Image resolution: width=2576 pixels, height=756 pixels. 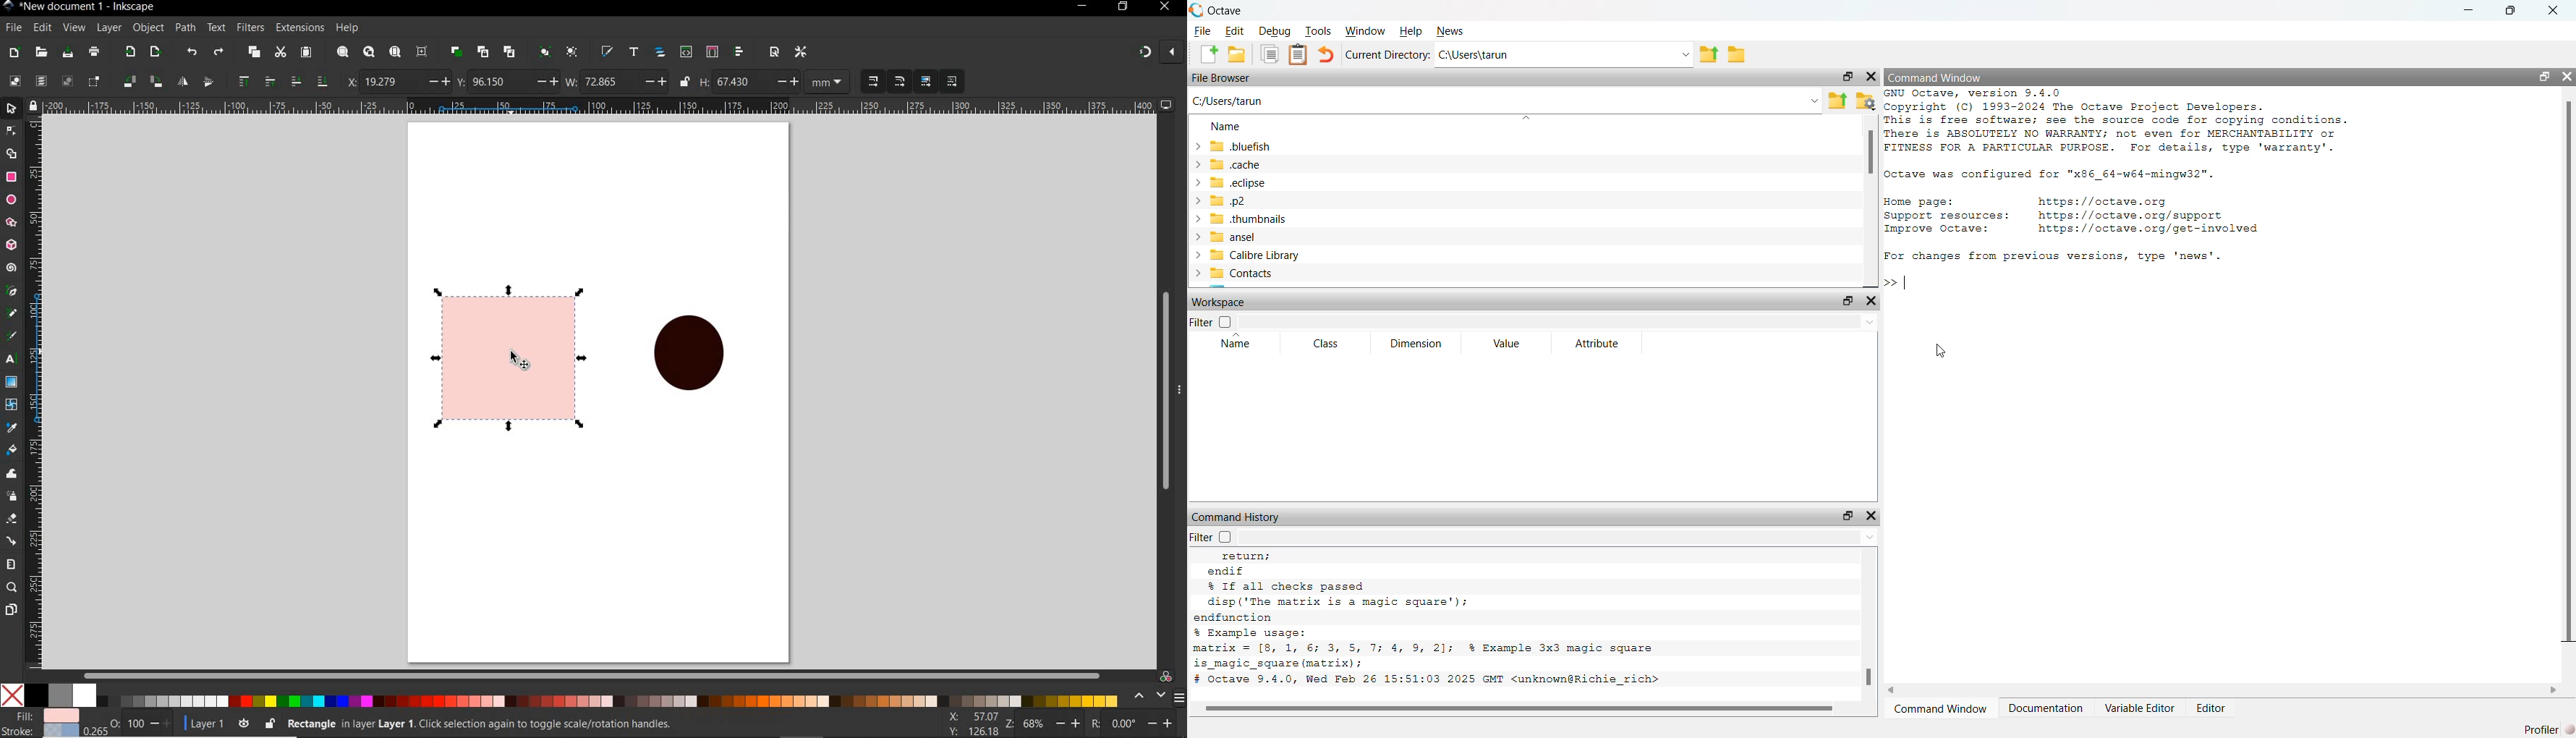 What do you see at coordinates (1865, 102) in the screenshot?
I see `Folder settings` at bounding box center [1865, 102].